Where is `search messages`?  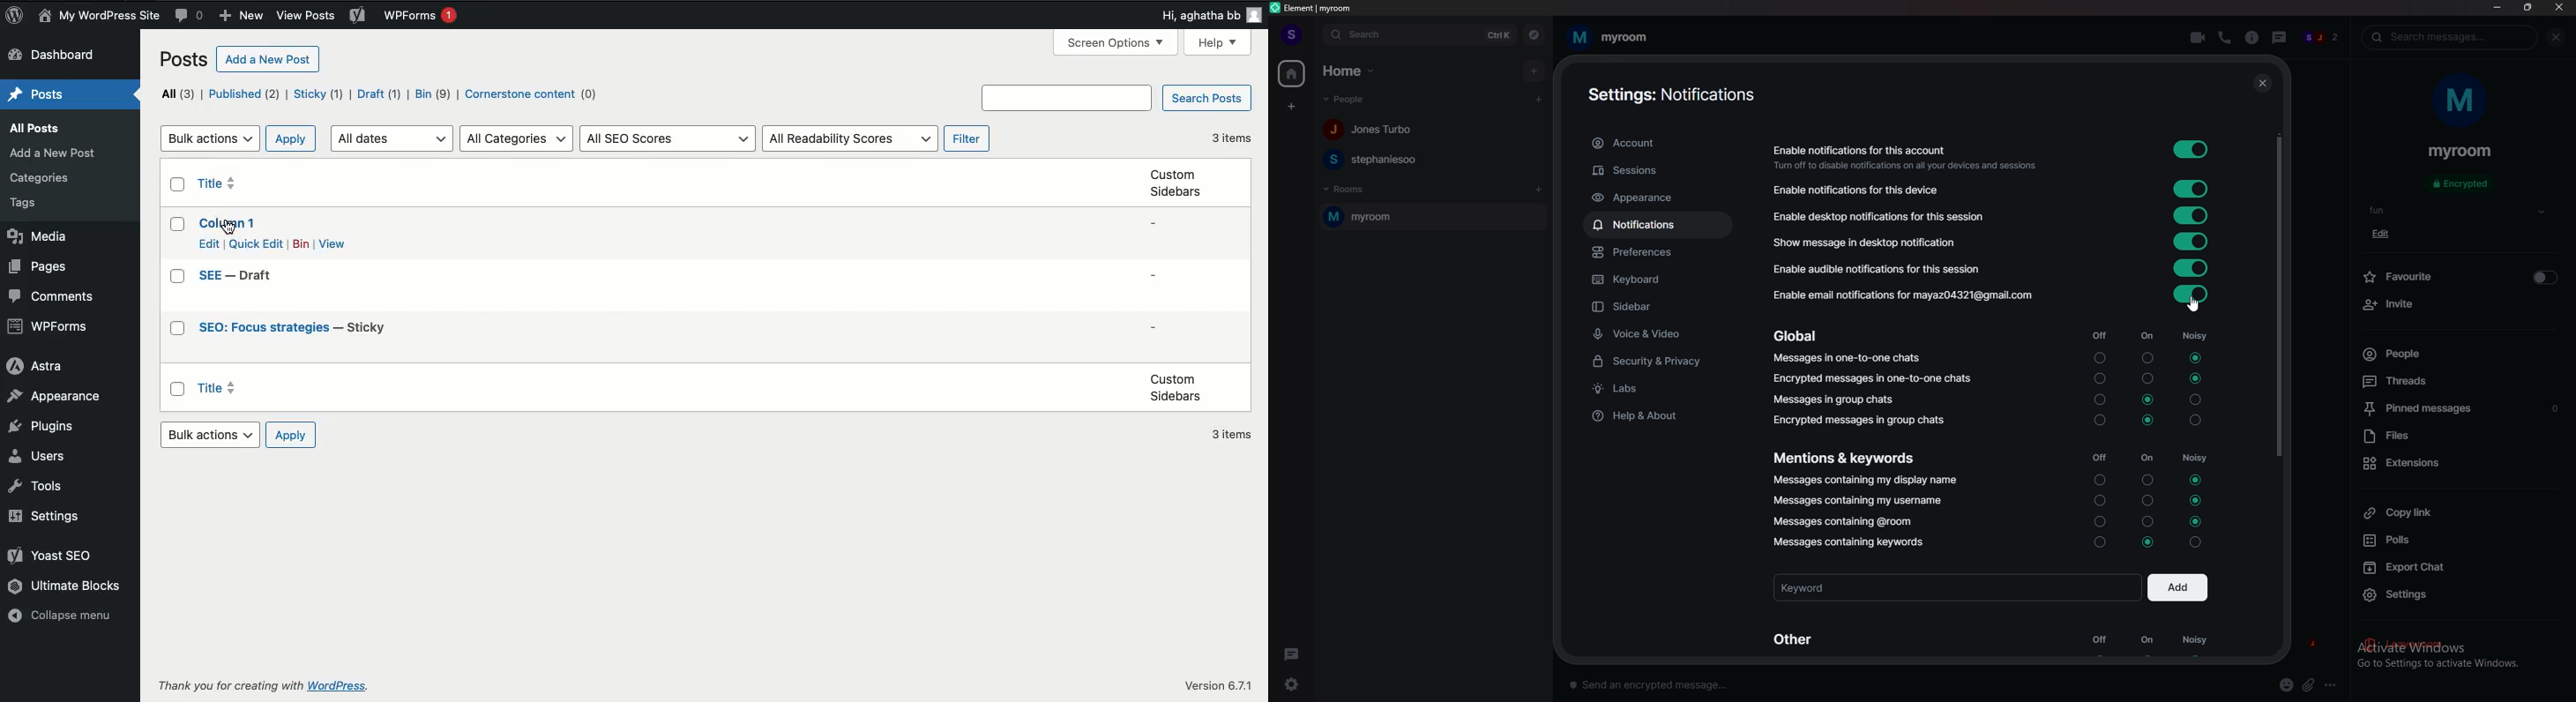
search messages is located at coordinates (2451, 37).